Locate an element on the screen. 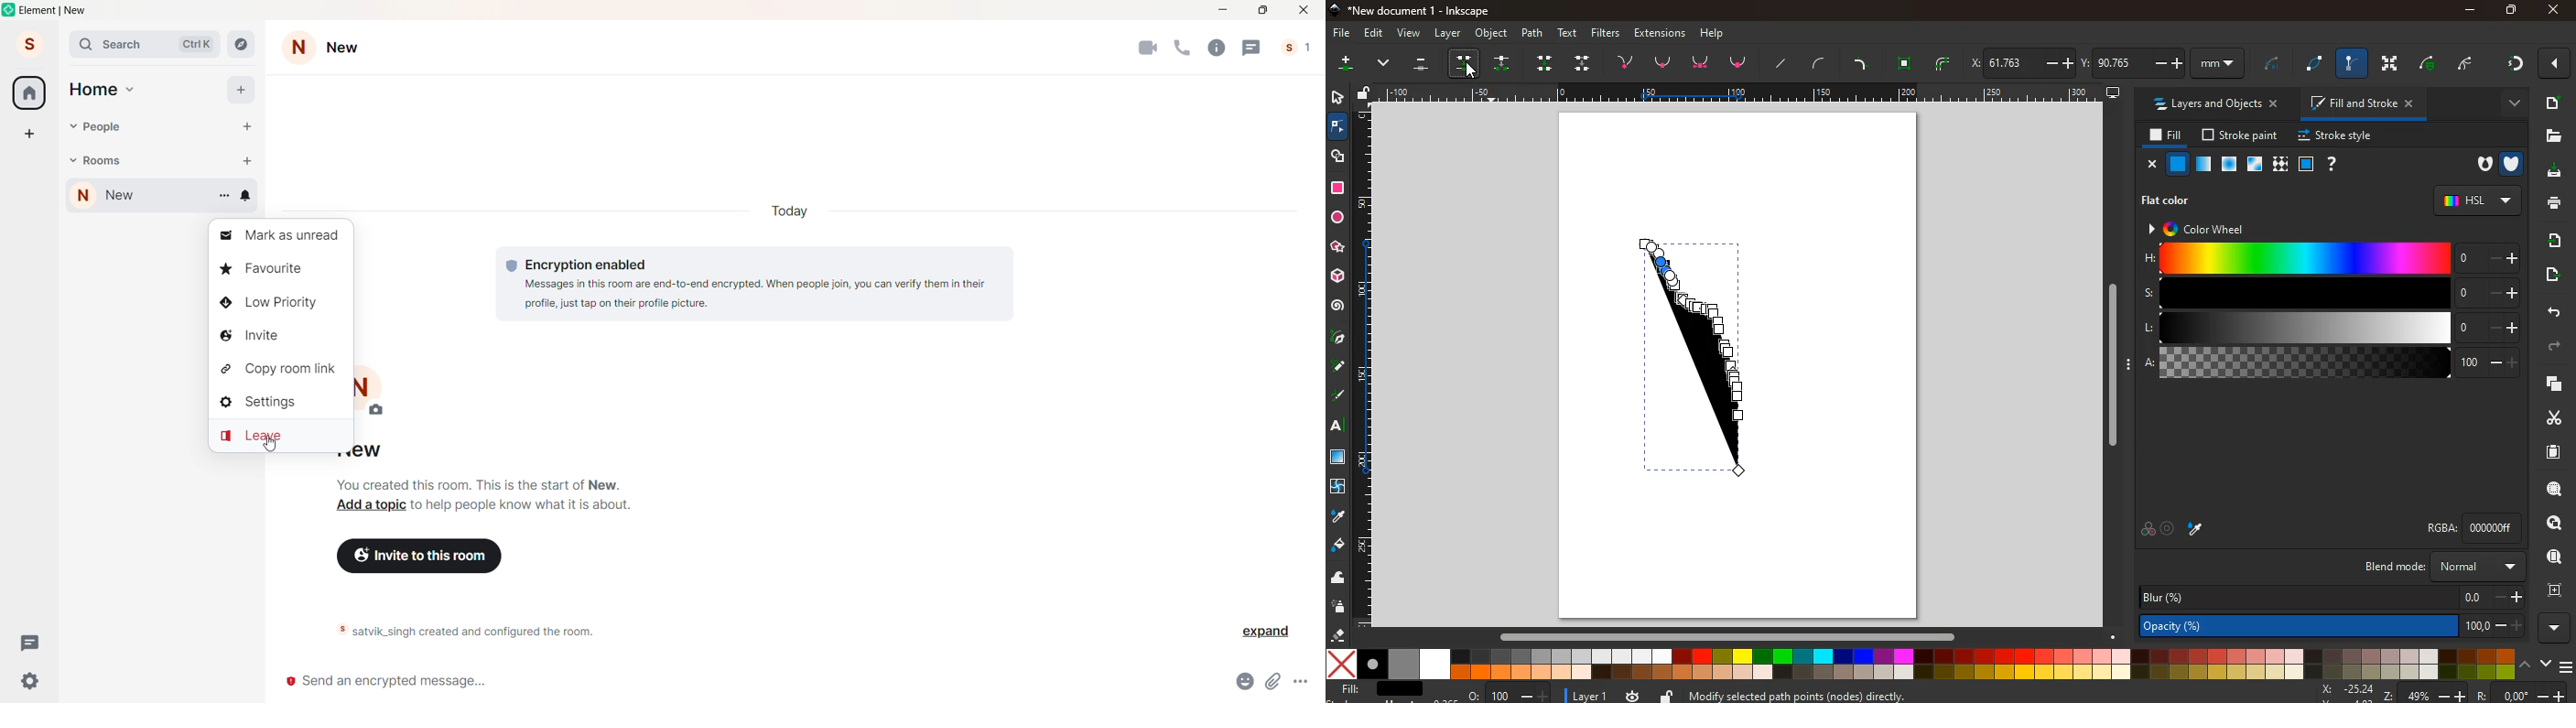  new is located at coordinates (133, 197).